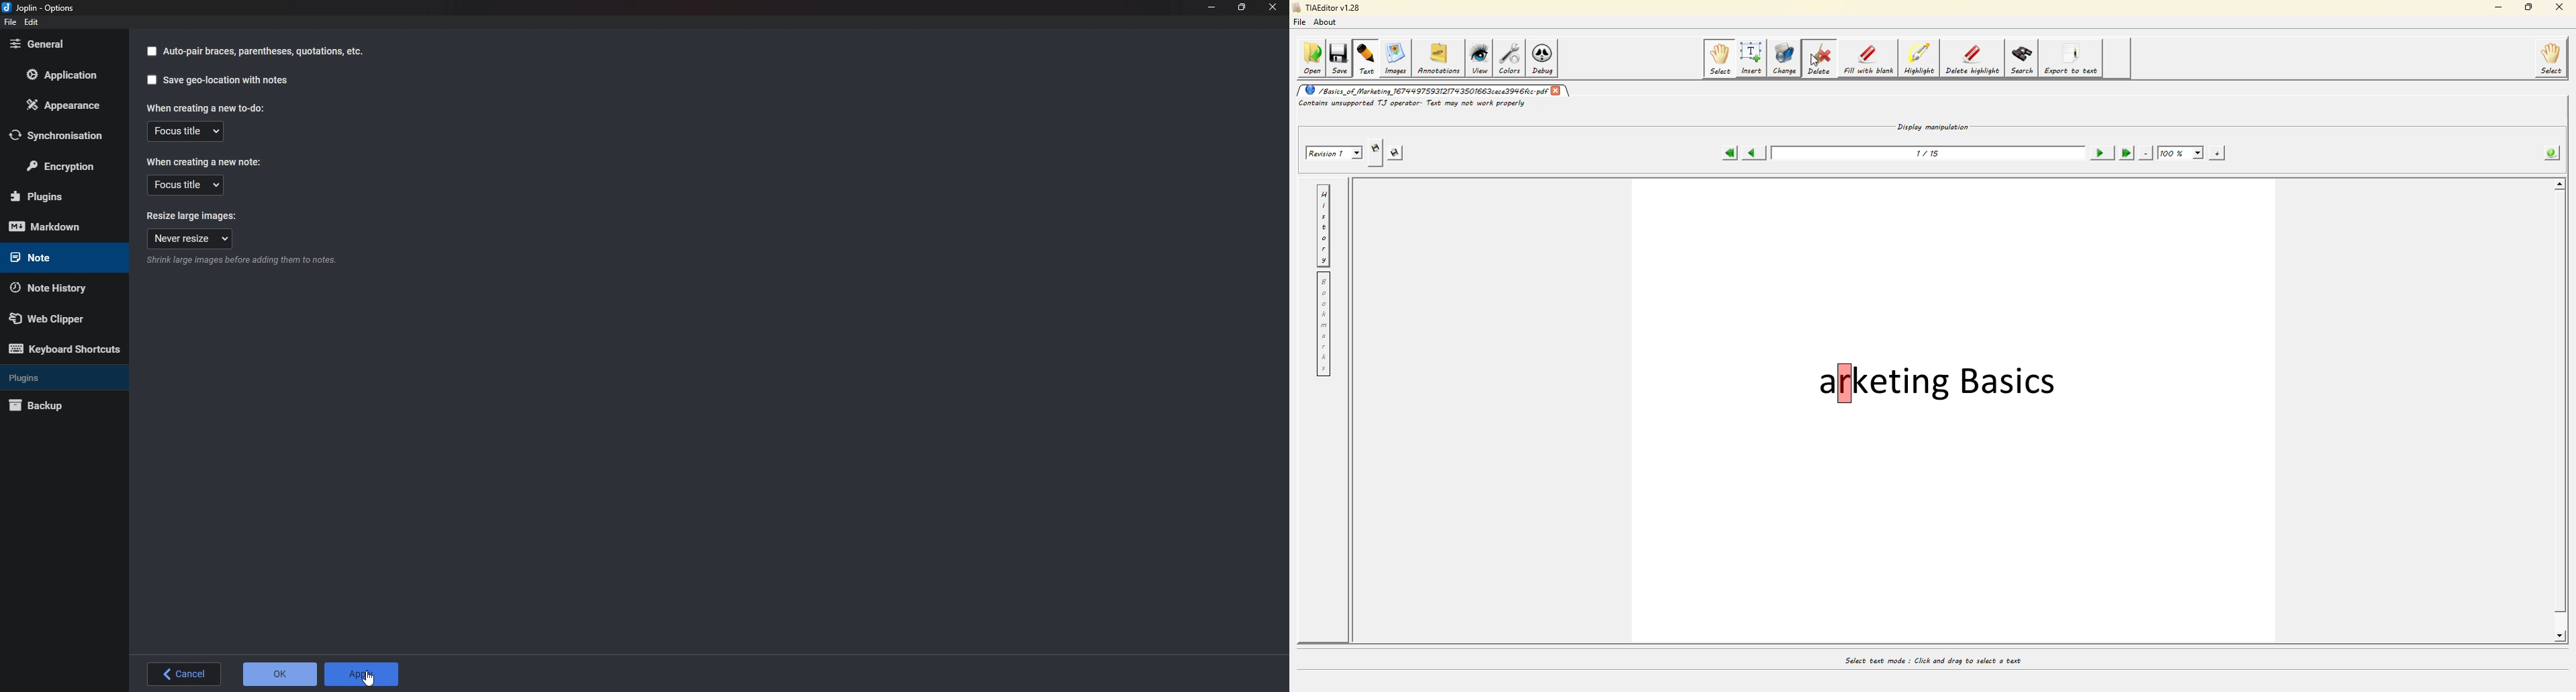 This screenshot has width=2576, height=700. What do you see at coordinates (62, 316) in the screenshot?
I see `Web Clipper` at bounding box center [62, 316].